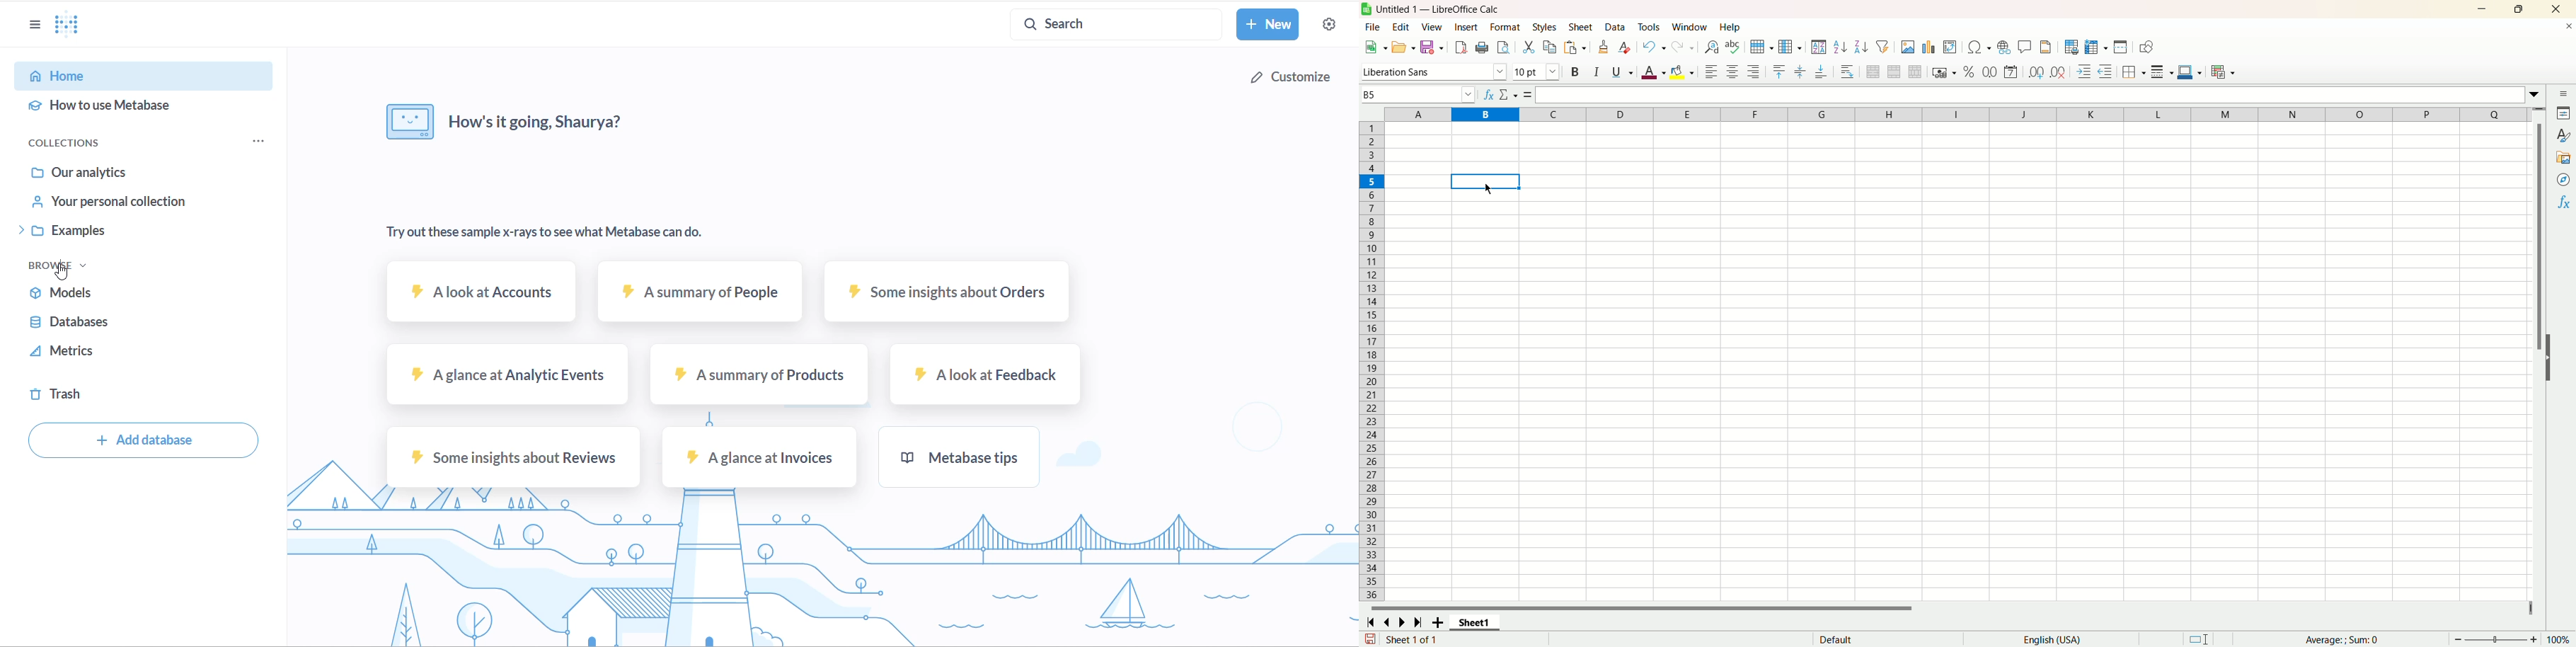 Image resolution: width=2576 pixels, height=672 pixels. What do you see at coordinates (1710, 48) in the screenshot?
I see `find and replace` at bounding box center [1710, 48].